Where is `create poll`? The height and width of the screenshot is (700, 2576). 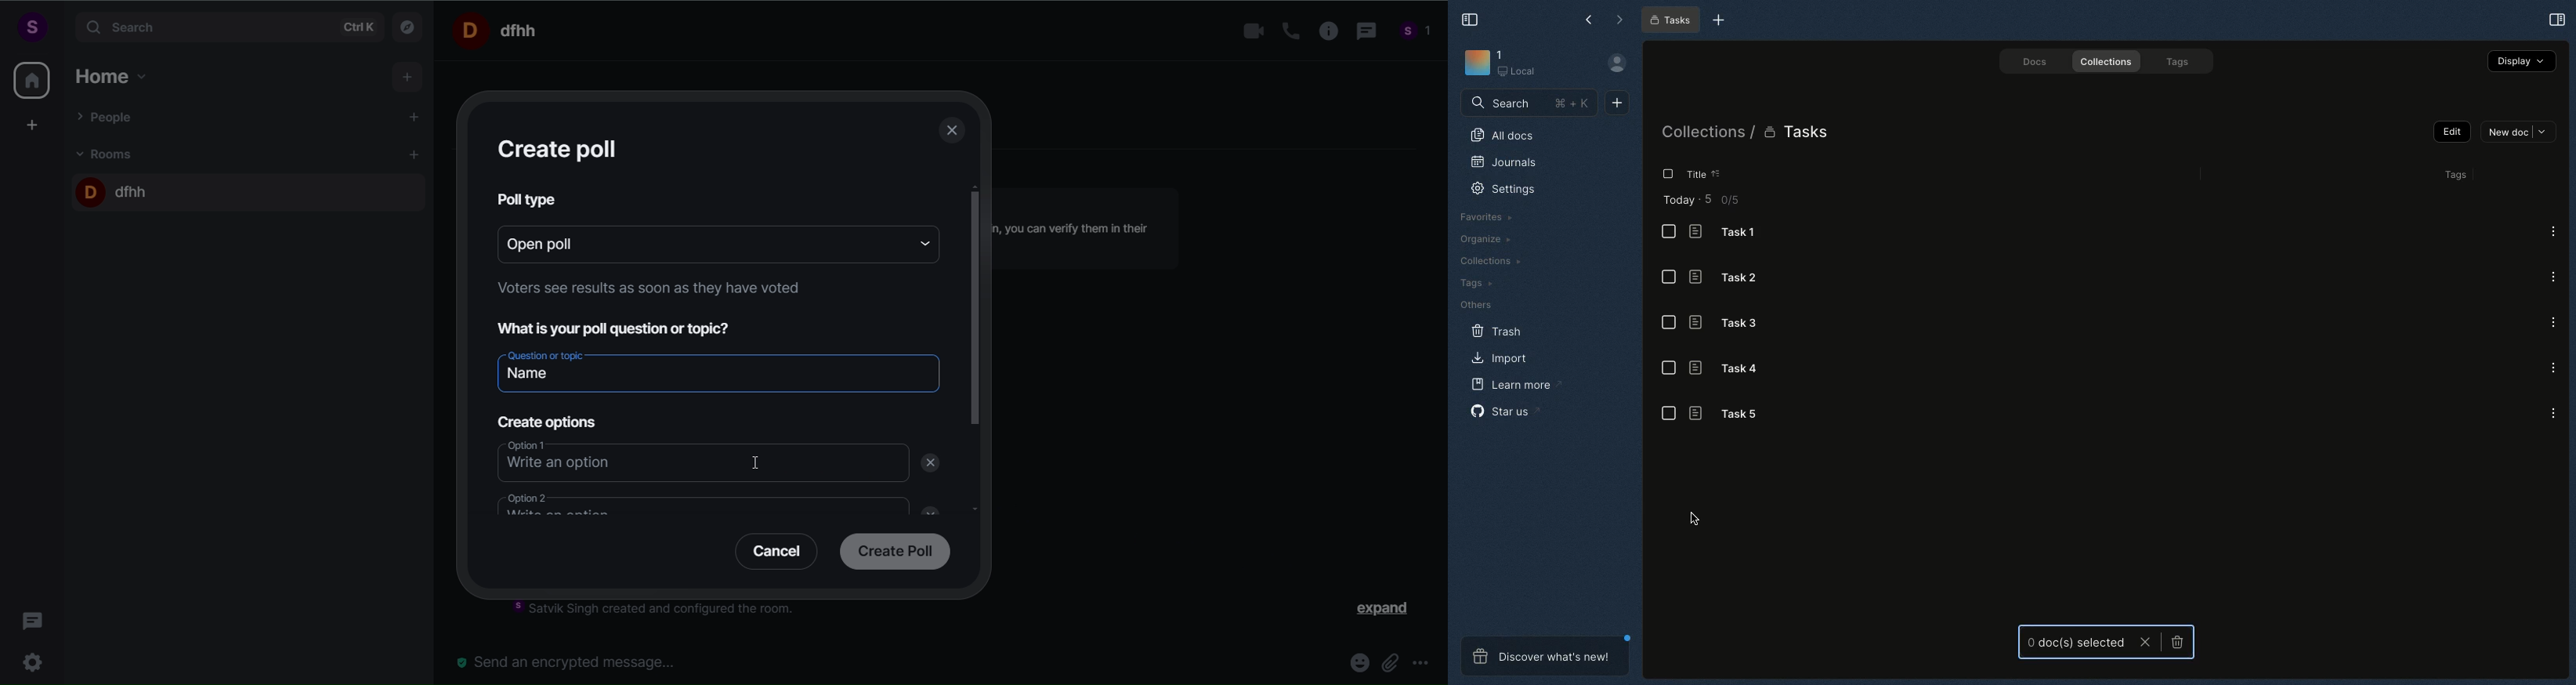
create poll is located at coordinates (561, 149).